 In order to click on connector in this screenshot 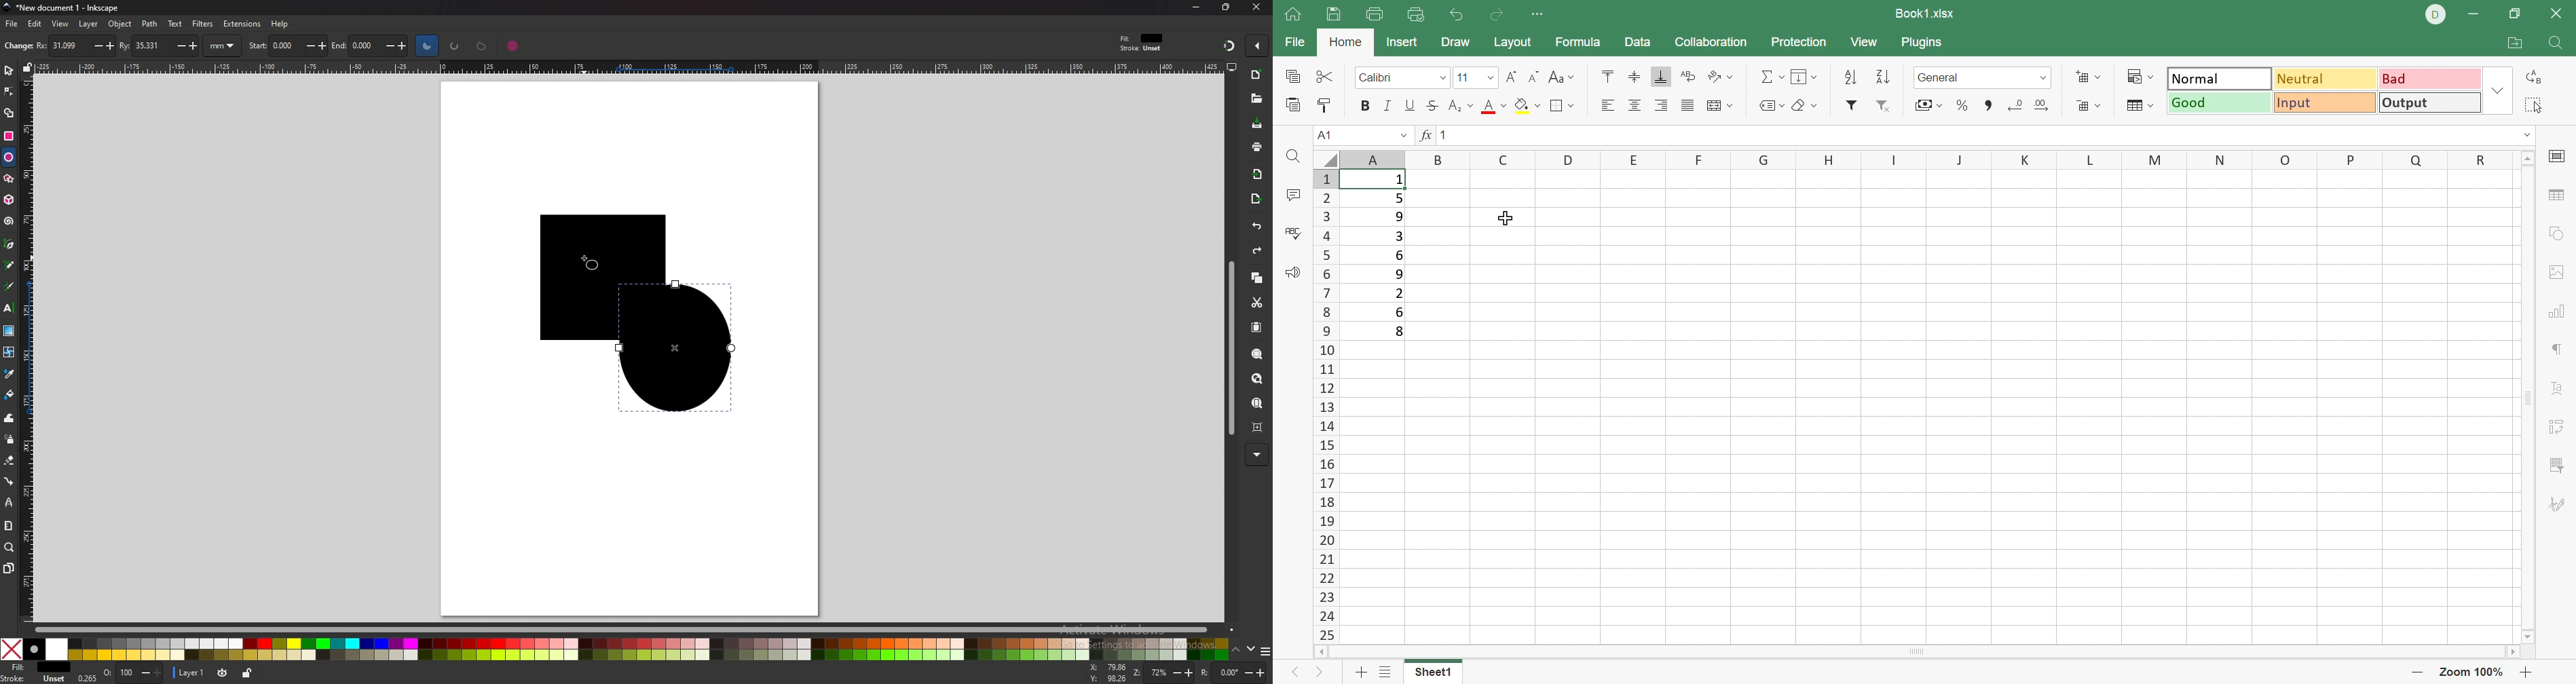, I will do `click(10, 481)`.